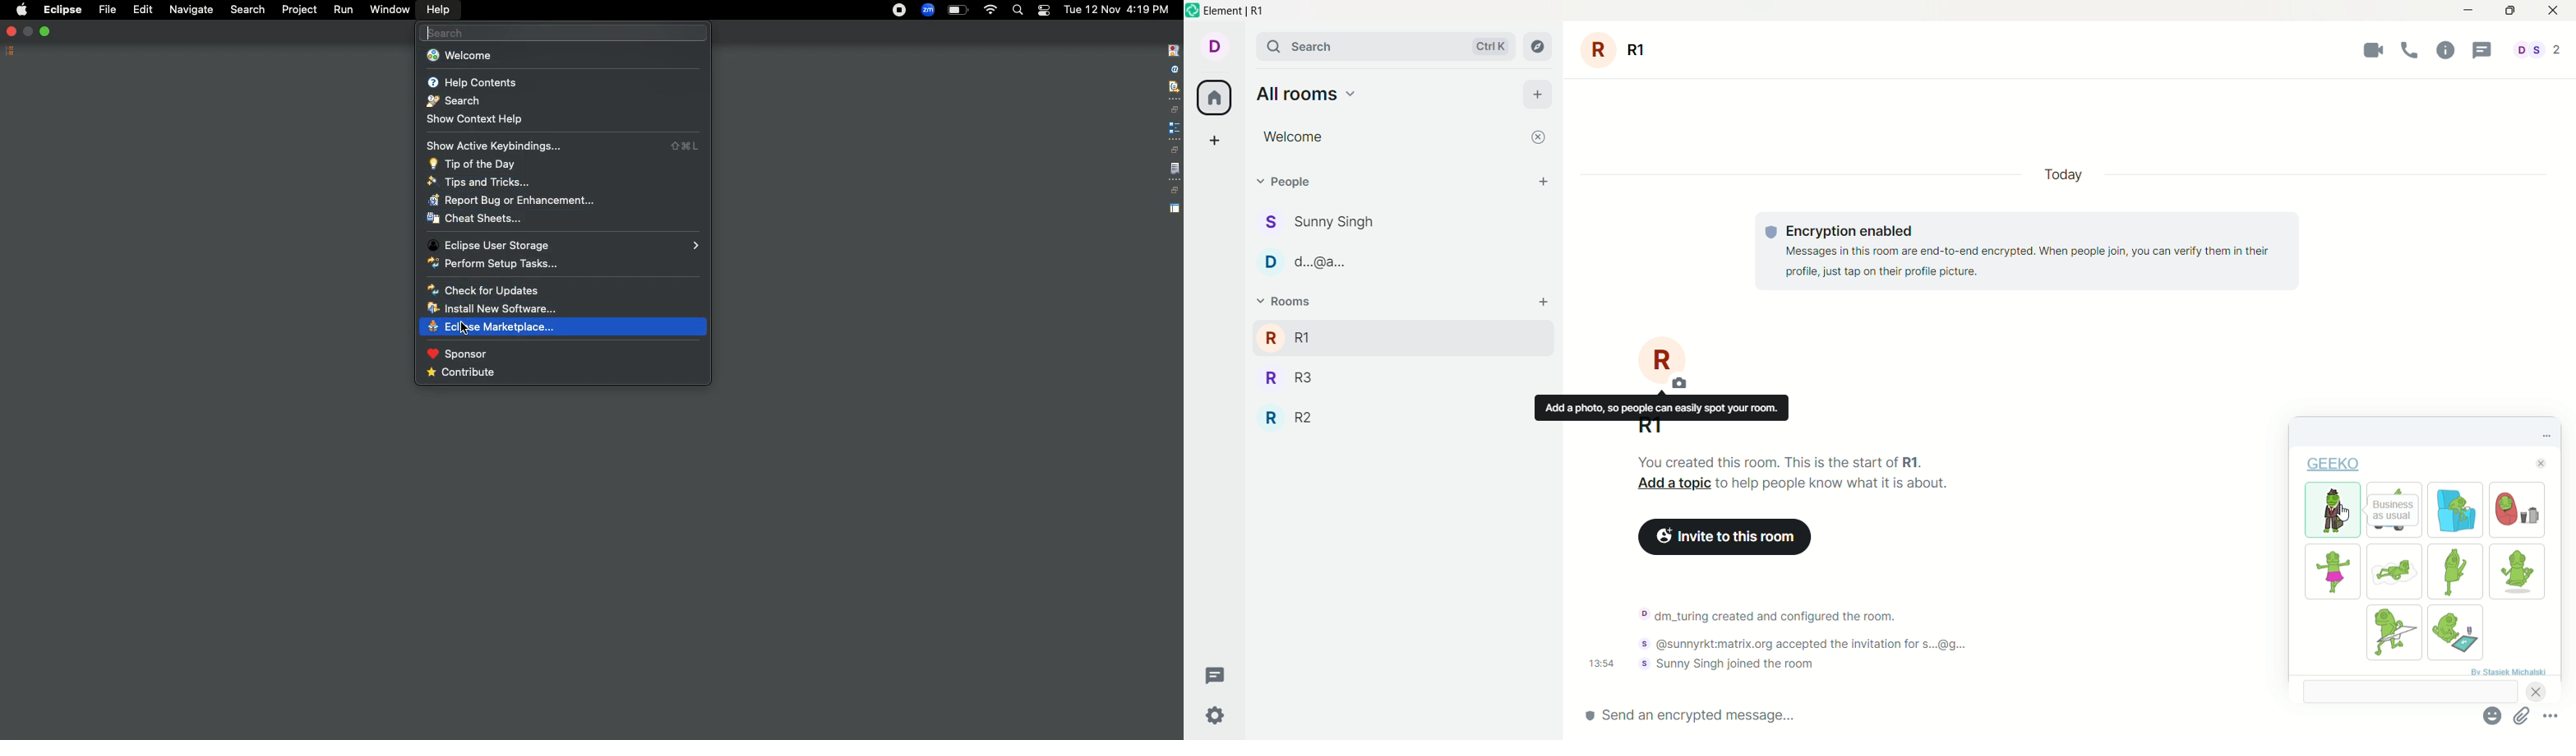  What do you see at coordinates (497, 326) in the screenshot?
I see `Eclipse marketplace` at bounding box center [497, 326].